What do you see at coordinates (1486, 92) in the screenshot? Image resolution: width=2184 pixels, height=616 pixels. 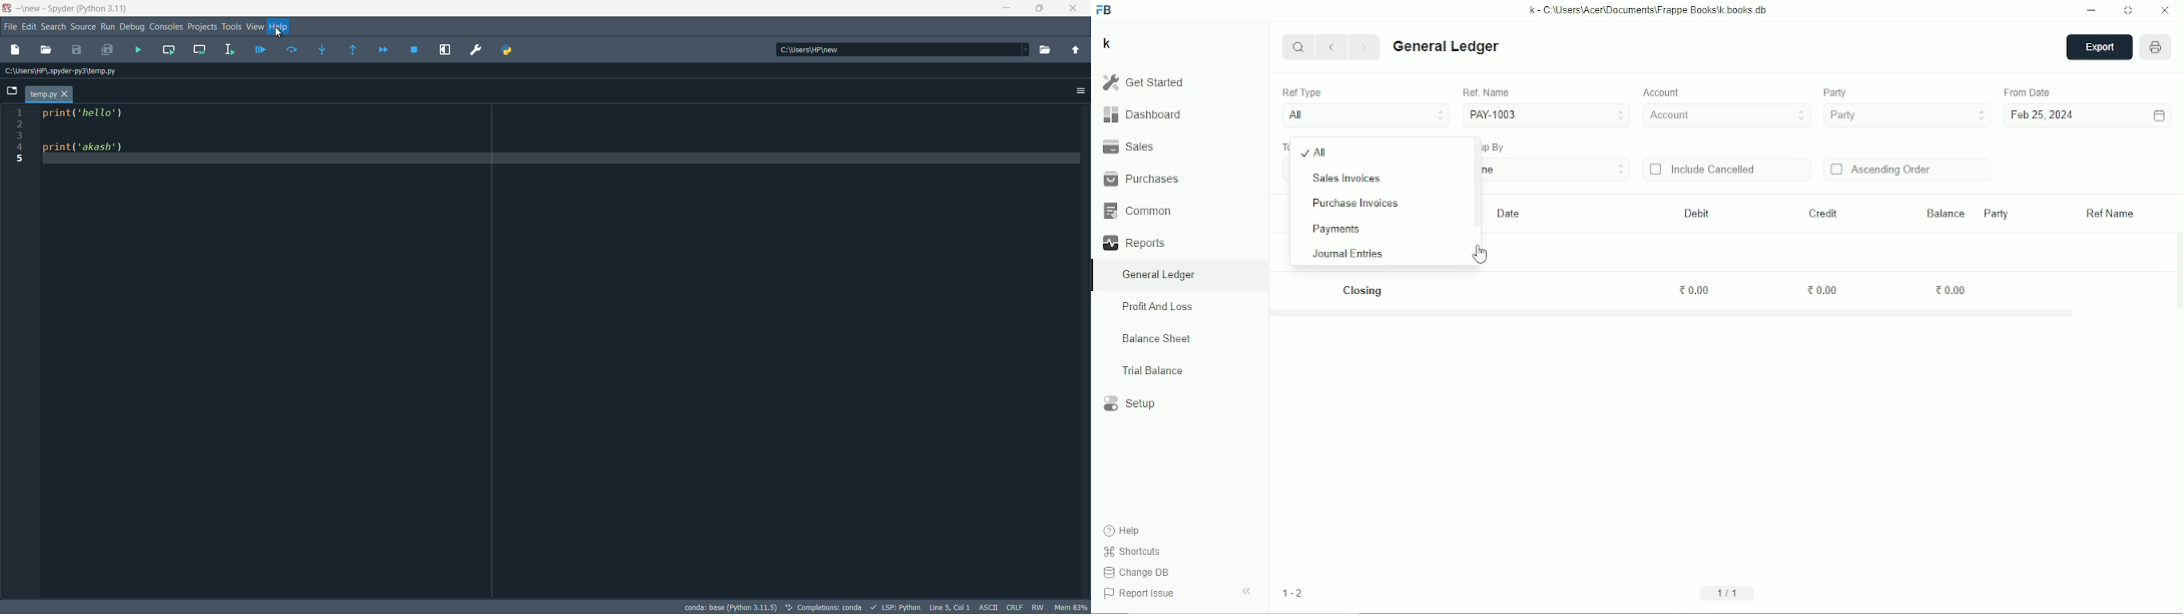 I see `Ref. Name` at bounding box center [1486, 92].